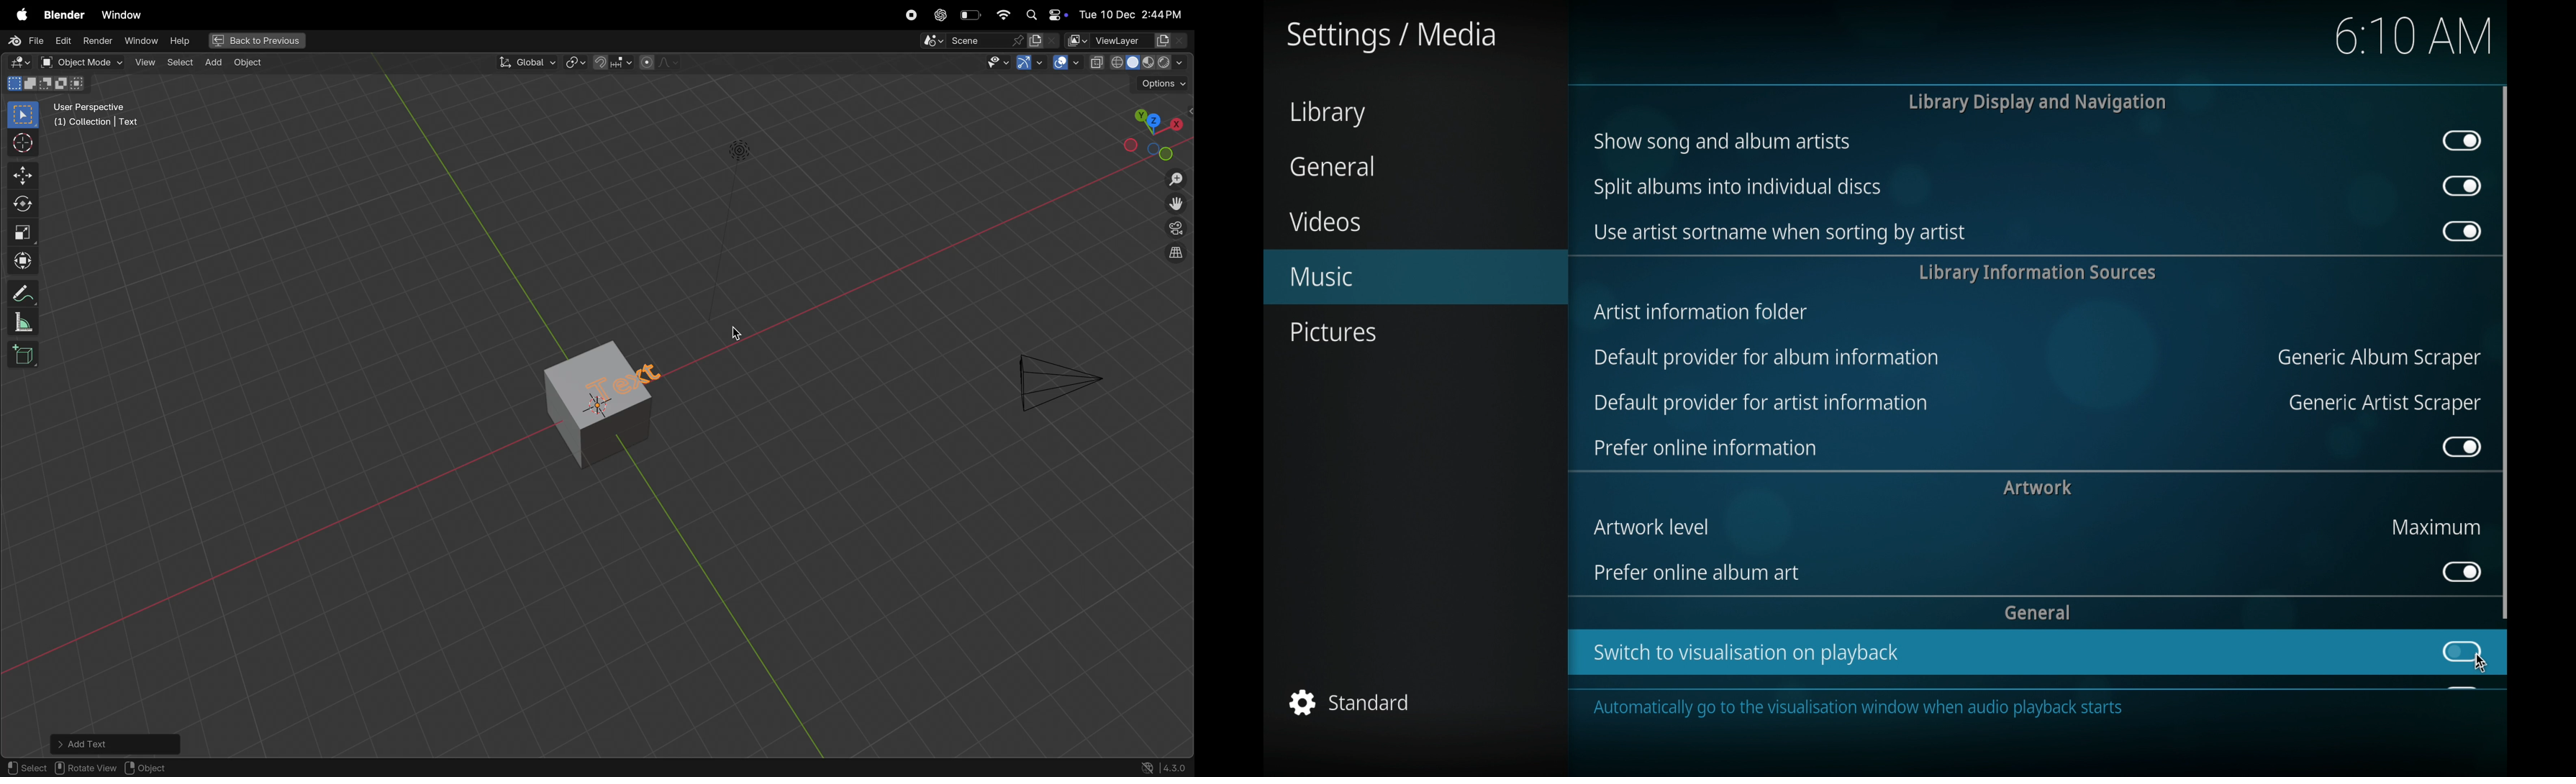  What do you see at coordinates (1138, 65) in the screenshot?
I see `View shading` at bounding box center [1138, 65].